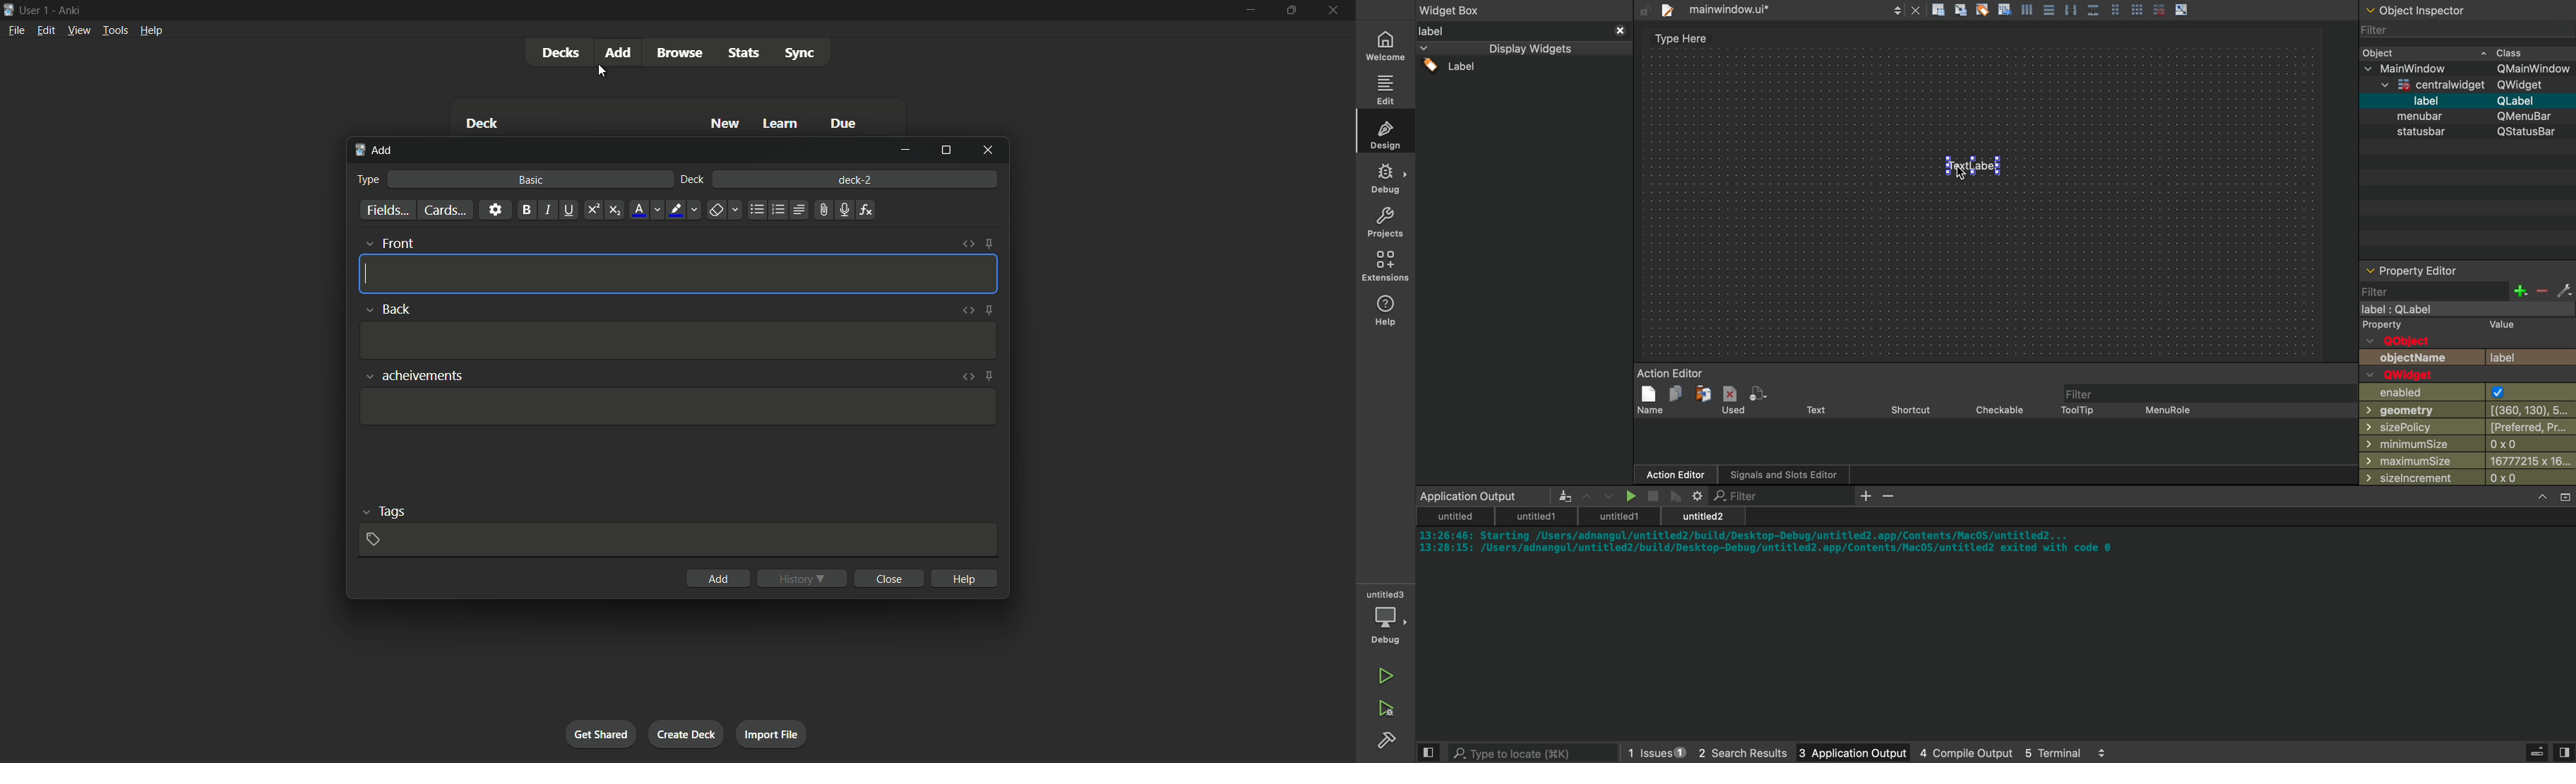 This screenshot has width=2576, height=784. What do you see at coordinates (647, 211) in the screenshot?
I see `font color` at bounding box center [647, 211].